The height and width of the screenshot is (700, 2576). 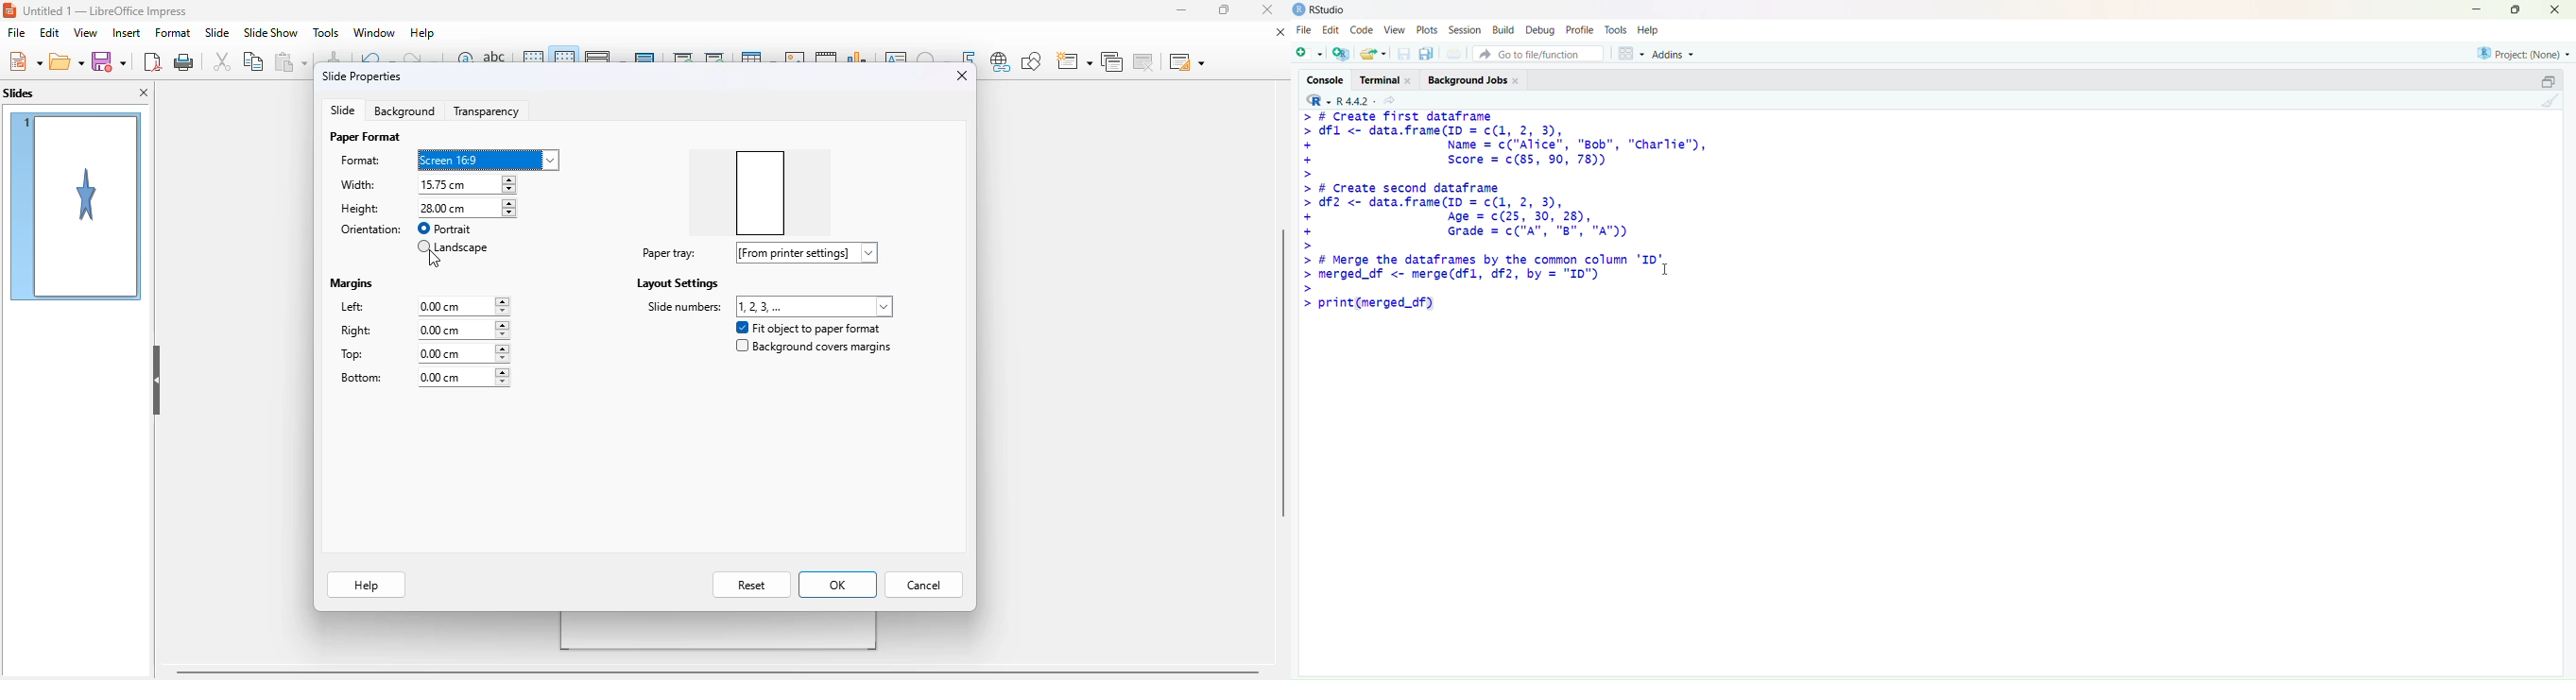 What do you see at coordinates (1615, 30) in the screenshot?
I see `Tools` at bounding box center [1615, 30].